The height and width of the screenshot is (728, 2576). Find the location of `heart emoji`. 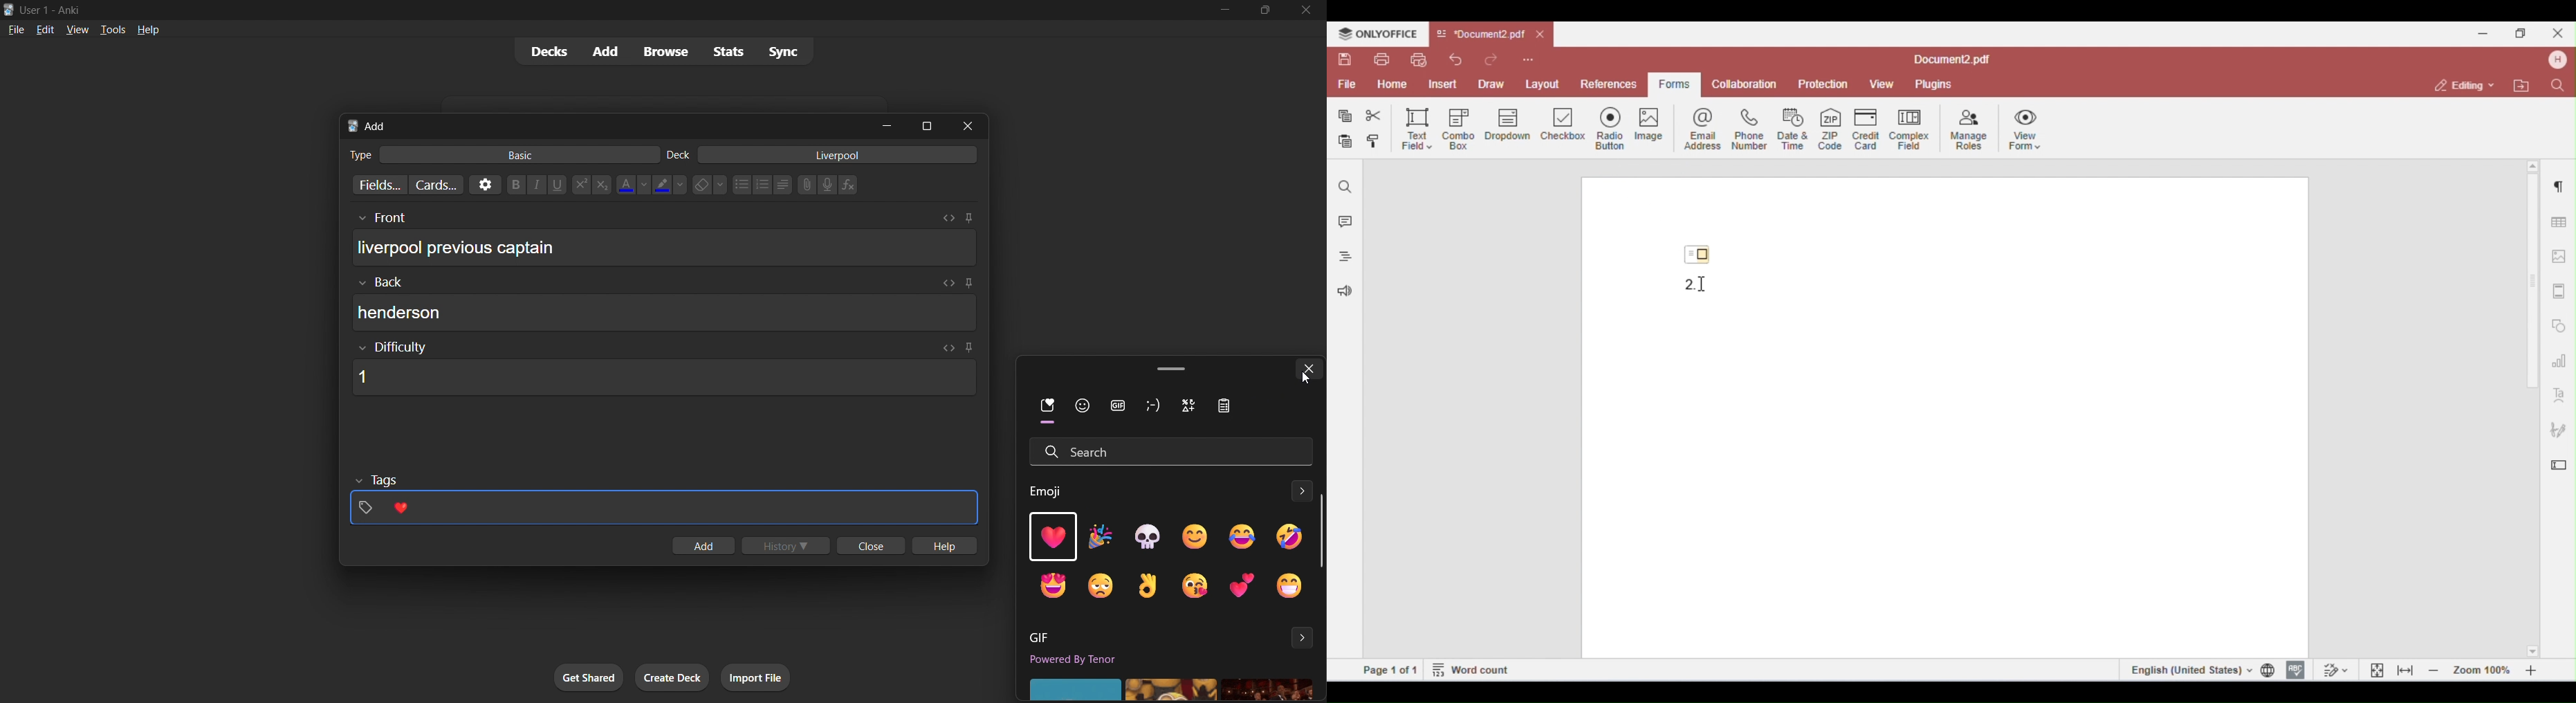

heart emoji is located at coordinates (1050, 538).